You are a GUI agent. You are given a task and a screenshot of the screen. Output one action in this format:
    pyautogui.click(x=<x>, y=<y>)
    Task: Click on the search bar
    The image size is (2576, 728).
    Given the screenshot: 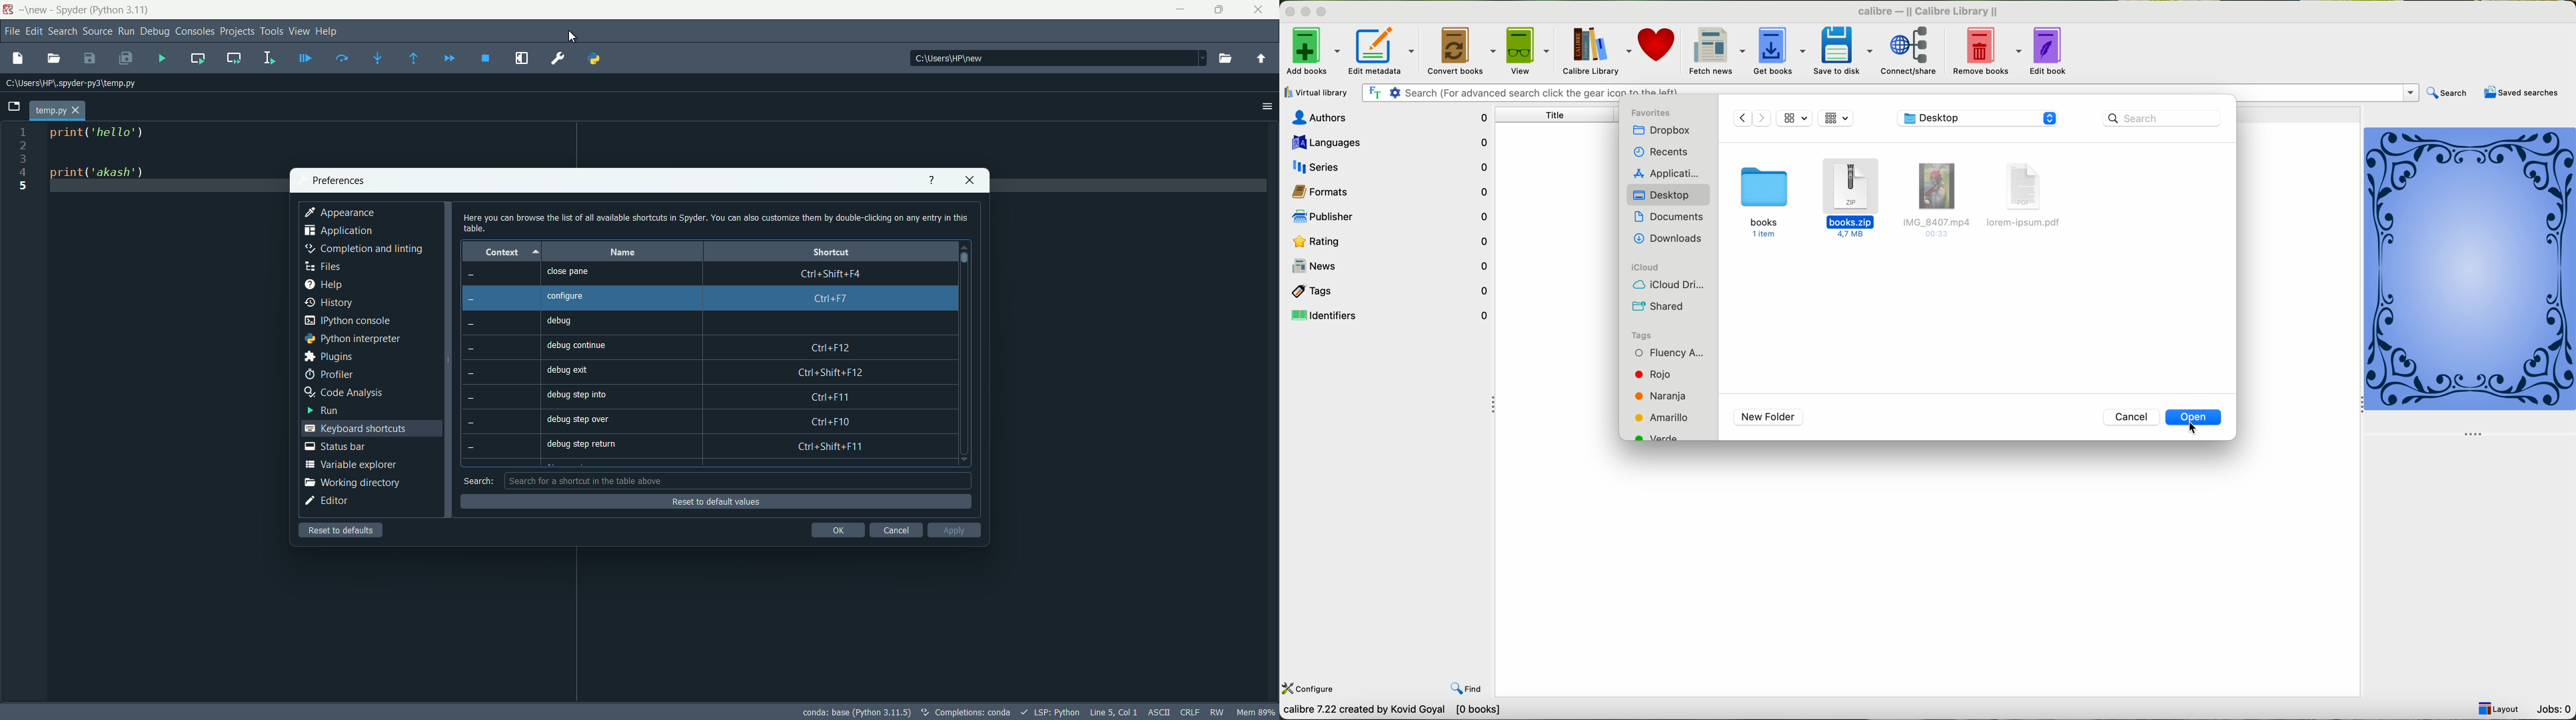 What is the action you would take?
    pyautogui.click(x=2162, y=118)
    